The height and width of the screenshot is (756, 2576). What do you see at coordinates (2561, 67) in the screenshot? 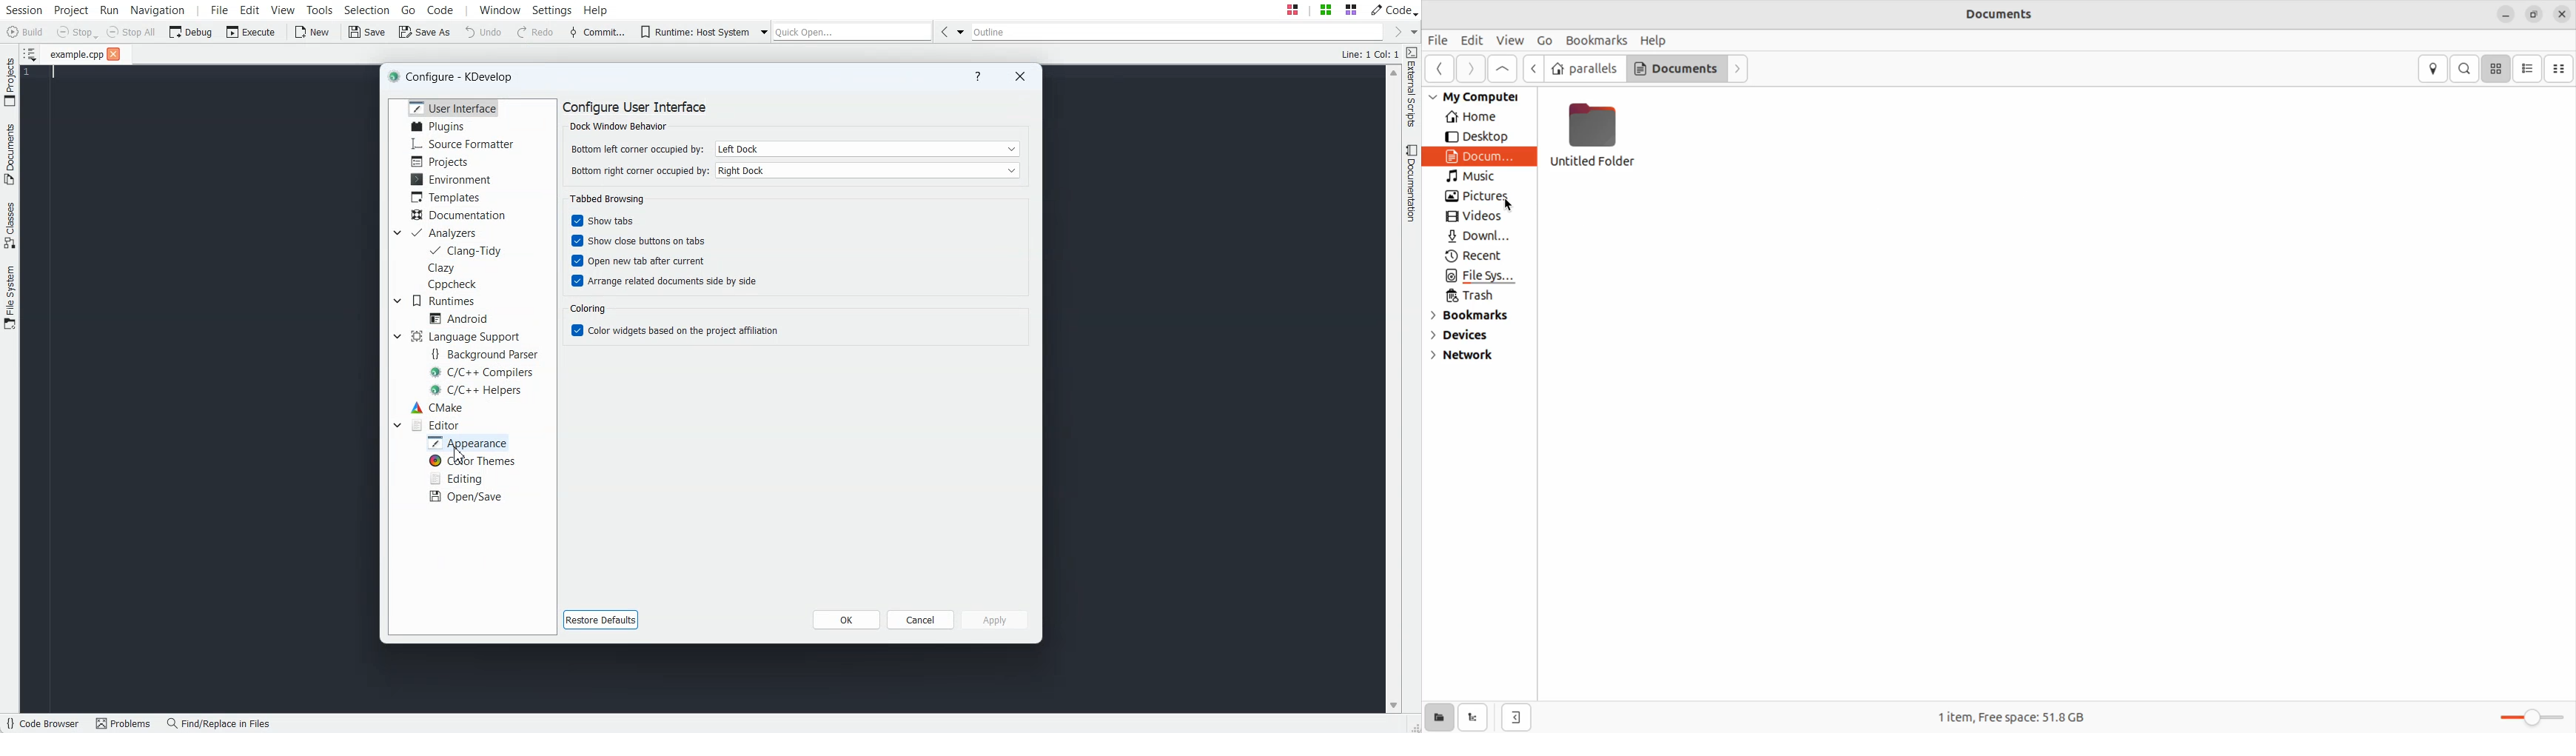
I see `compact view` at bounding box center [2561, 67].